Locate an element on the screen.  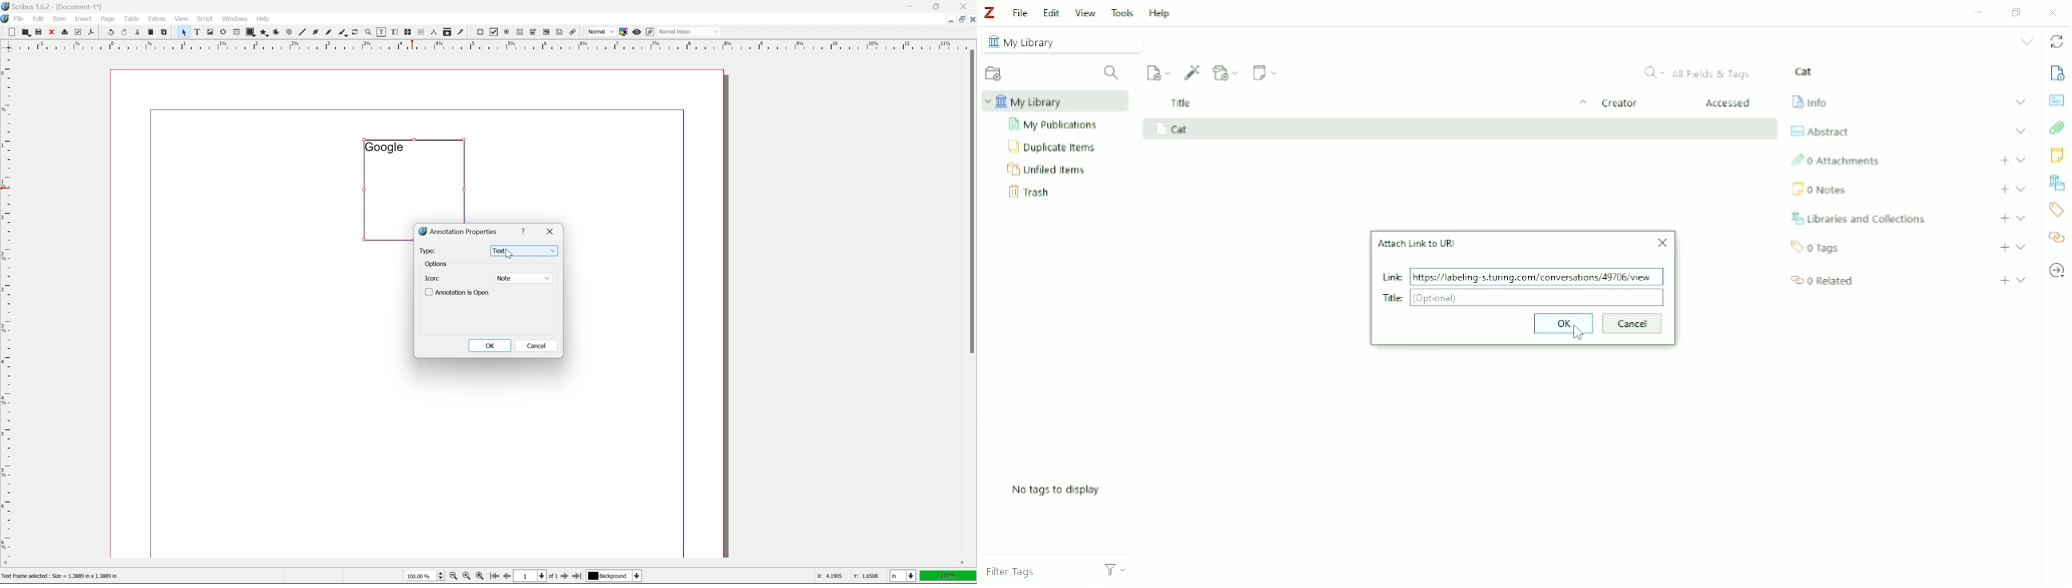
(Optional) is located at coordinates (1539, 298).